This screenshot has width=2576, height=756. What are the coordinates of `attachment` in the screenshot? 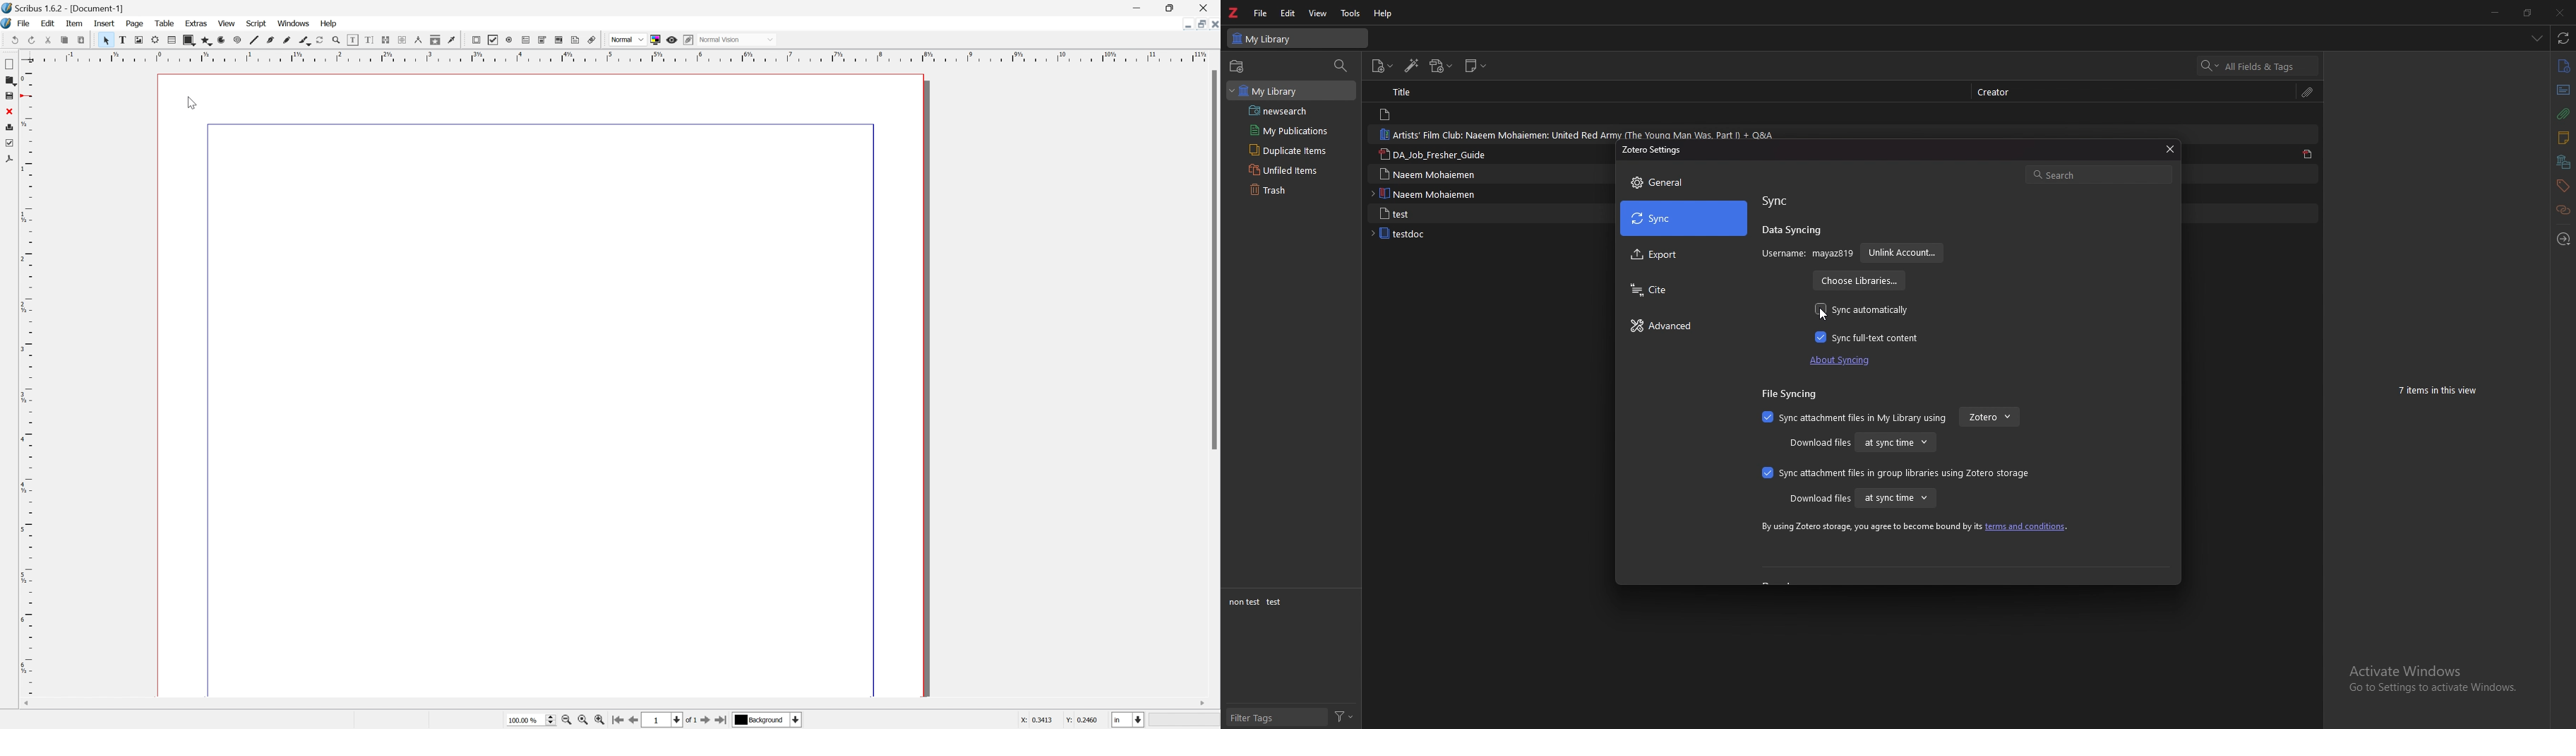 It's located at (2563, 114).